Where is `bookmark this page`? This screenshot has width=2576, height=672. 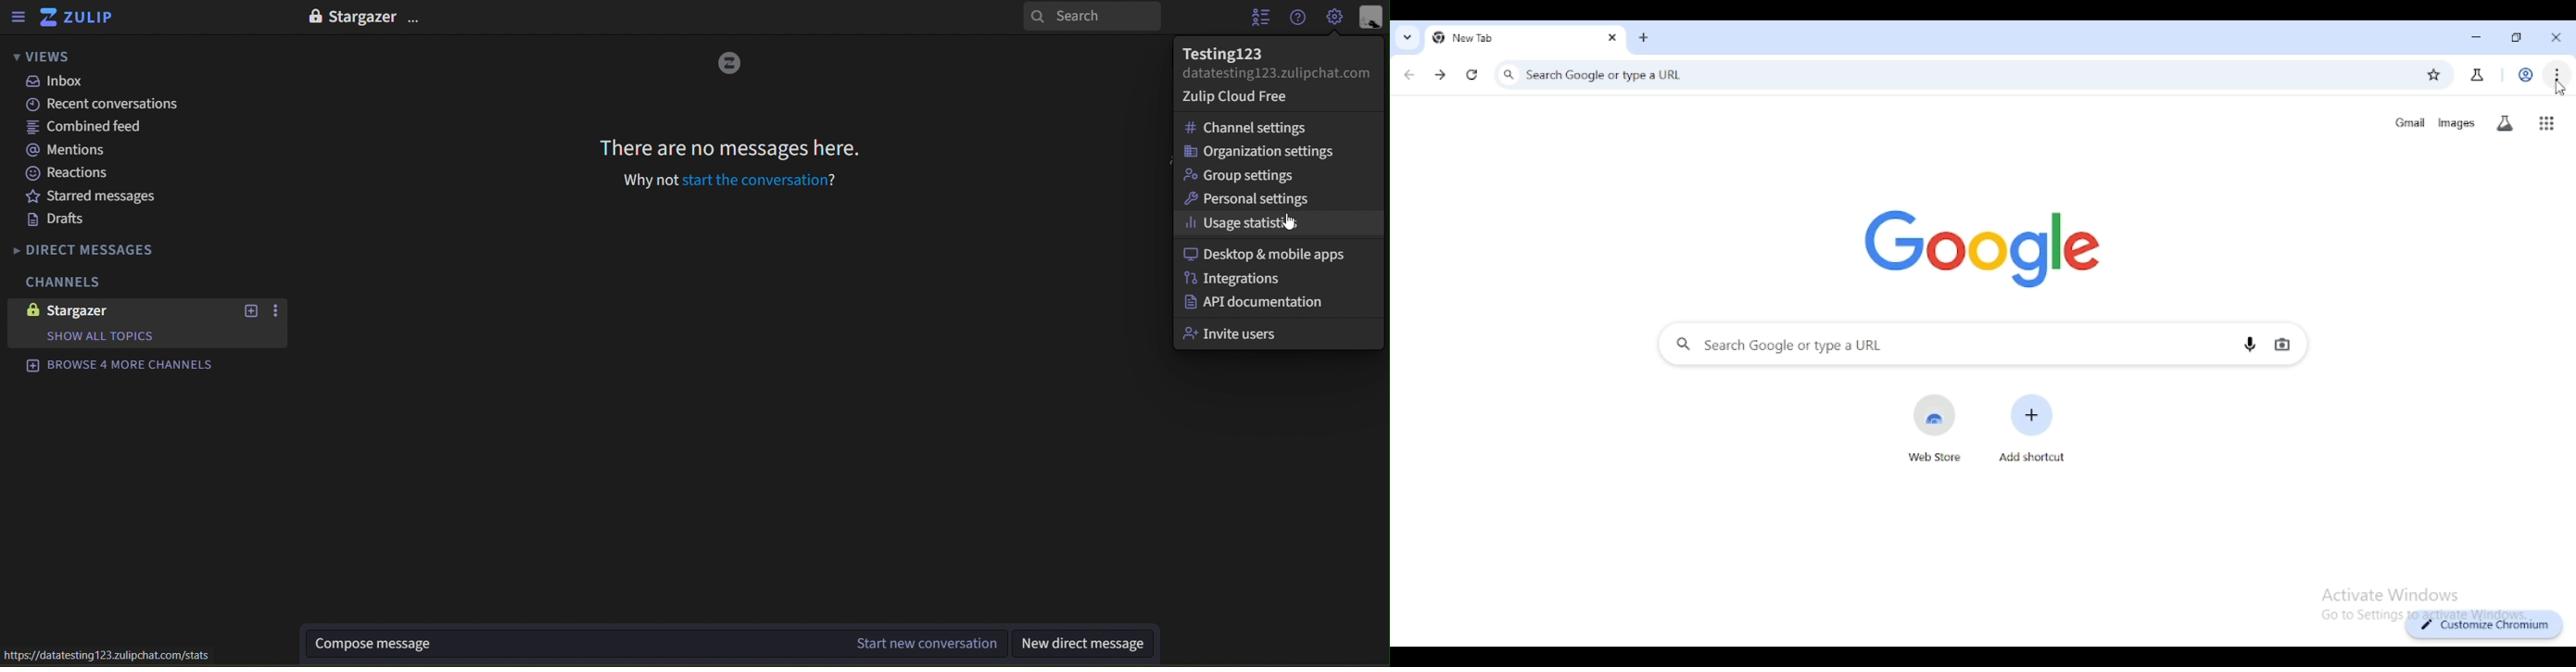
bookmark this page is located at coordinates (2433, 75).